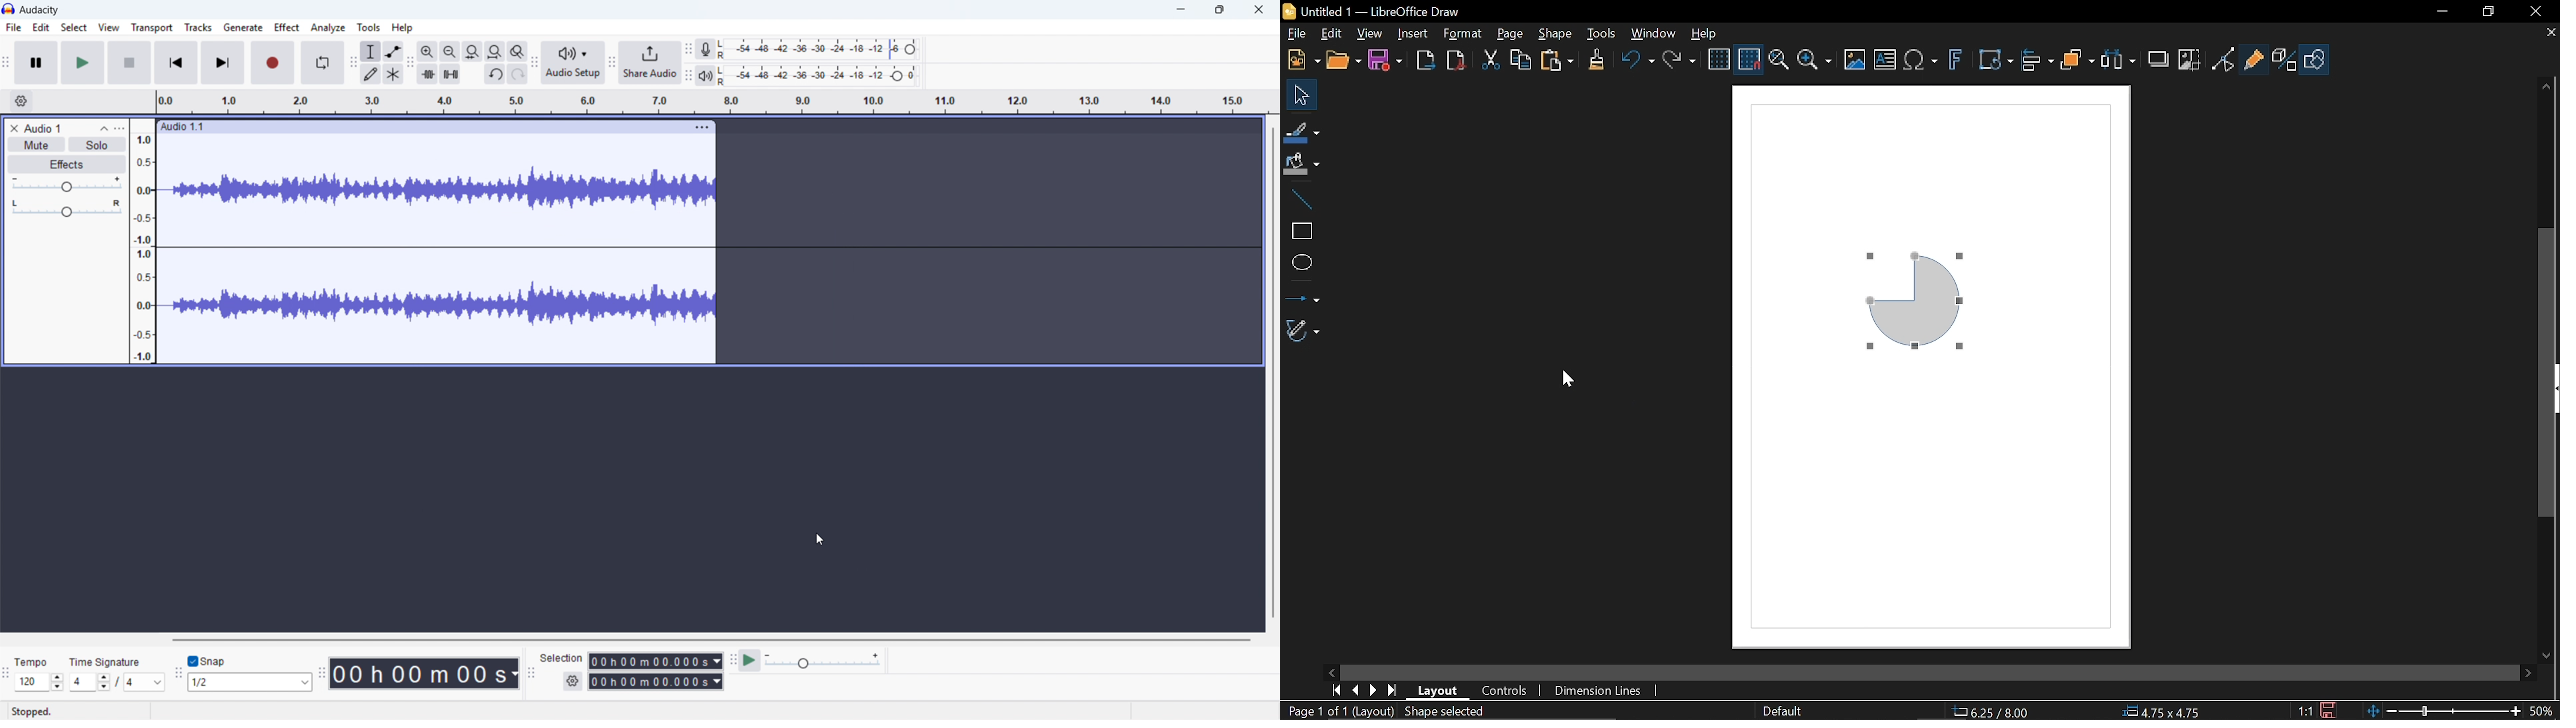 This screenshot has width=2576, height=728. What do you see at coordinates (574, 63) in the screenshot?
I see `Audio setup ` at bounding box center [574, 63].